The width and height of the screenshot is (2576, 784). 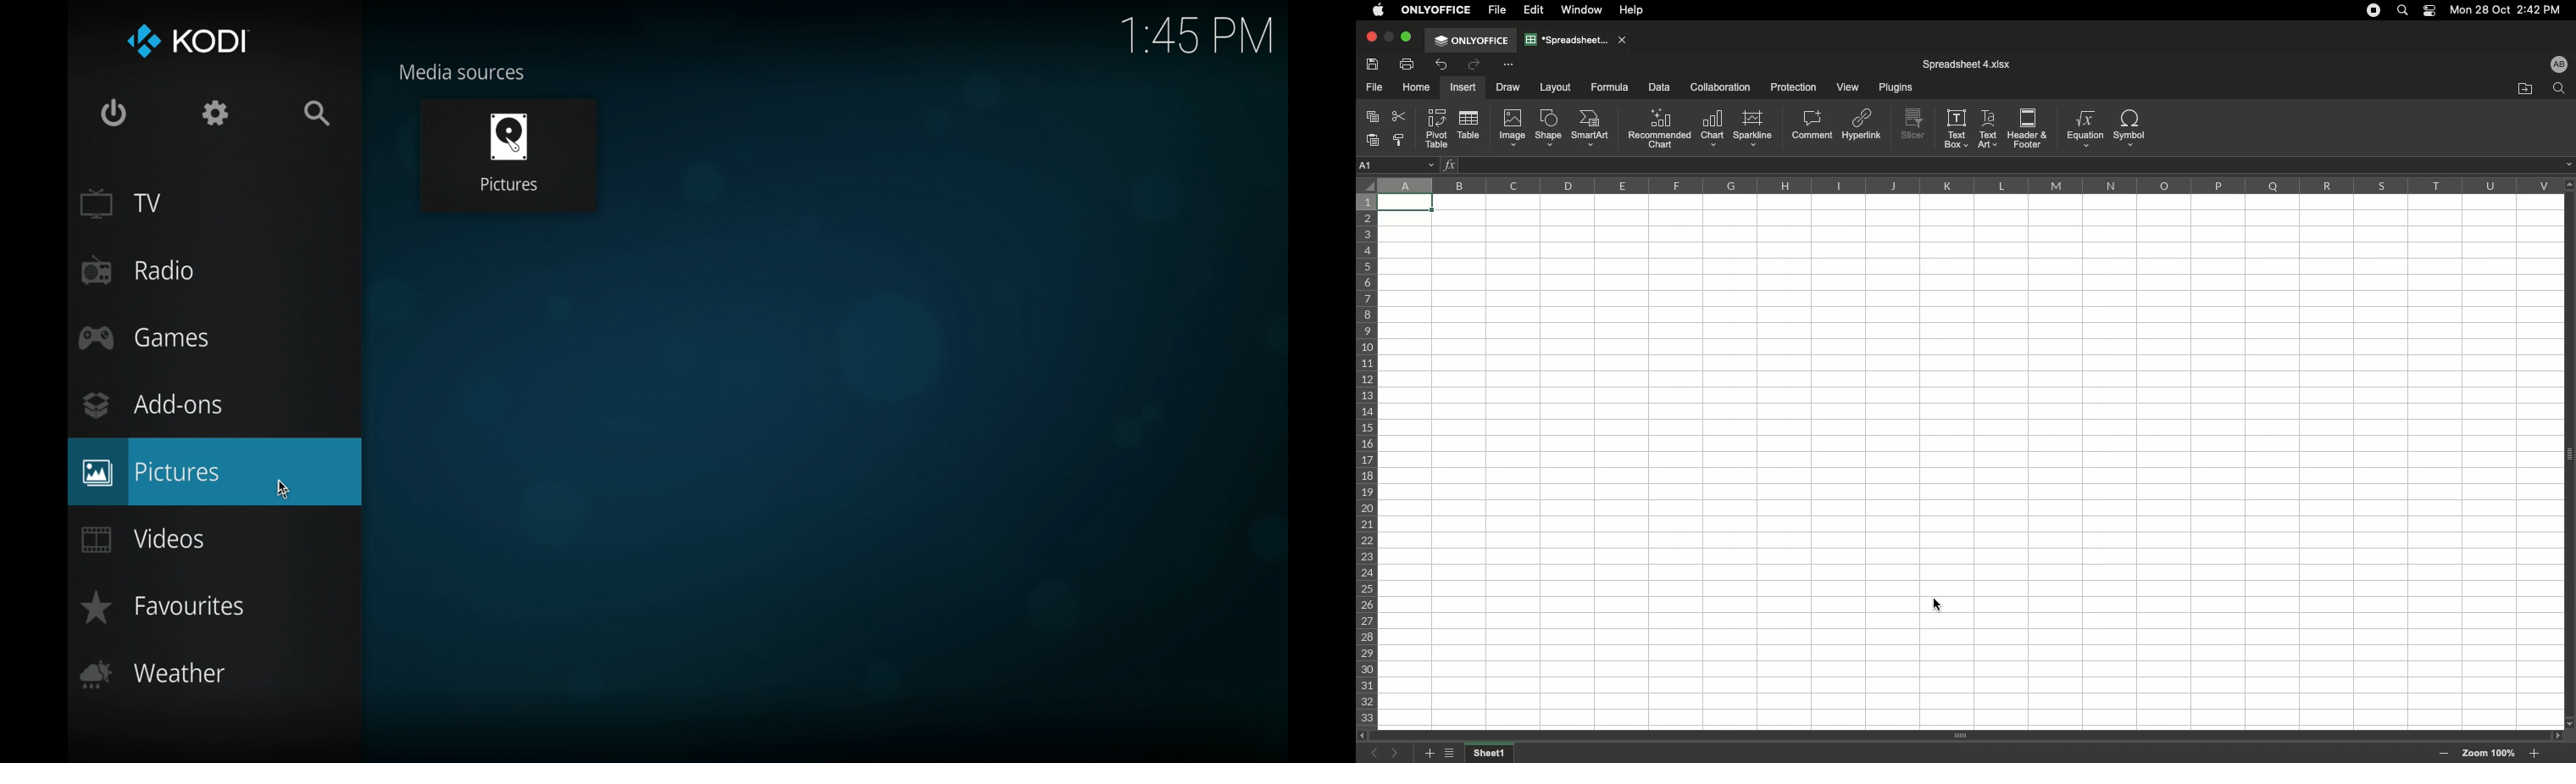 I want to click on radio, so click(x=138, y=271).